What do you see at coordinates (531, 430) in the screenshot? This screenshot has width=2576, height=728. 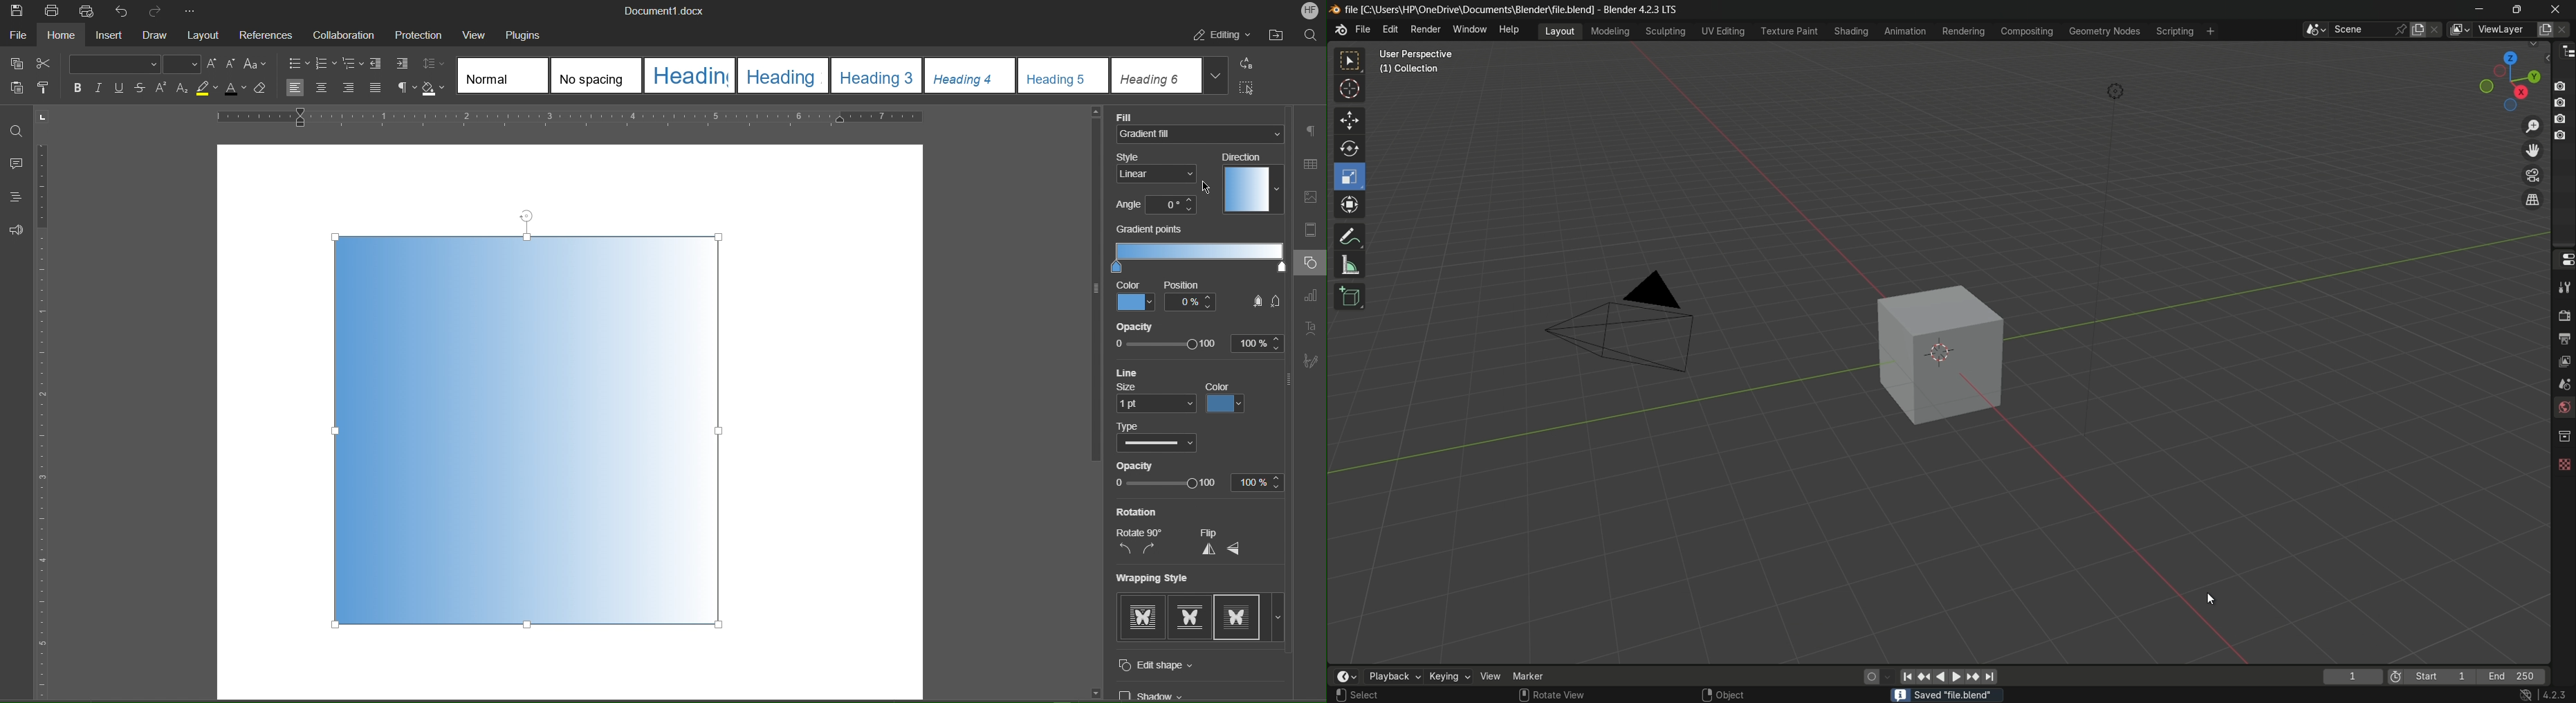 I see `Shape (Gradient Fill)` at bounding box center [531, 430].